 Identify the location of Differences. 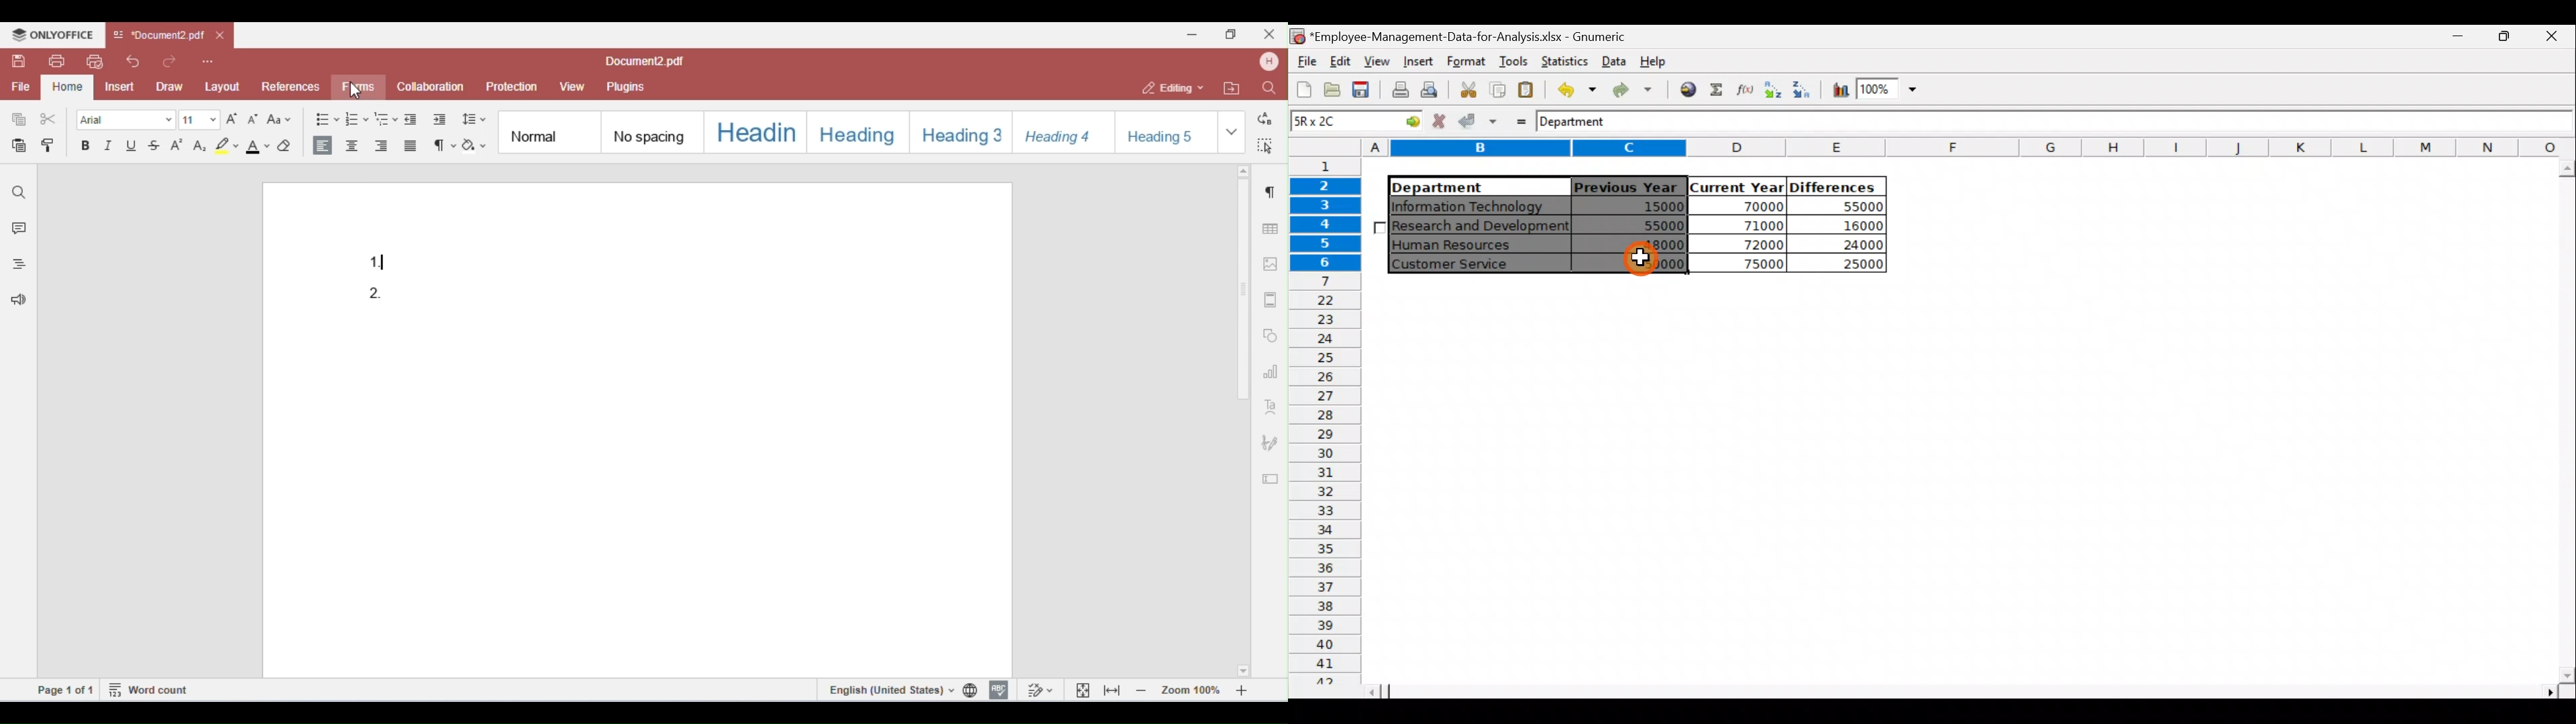
(1835, 186).